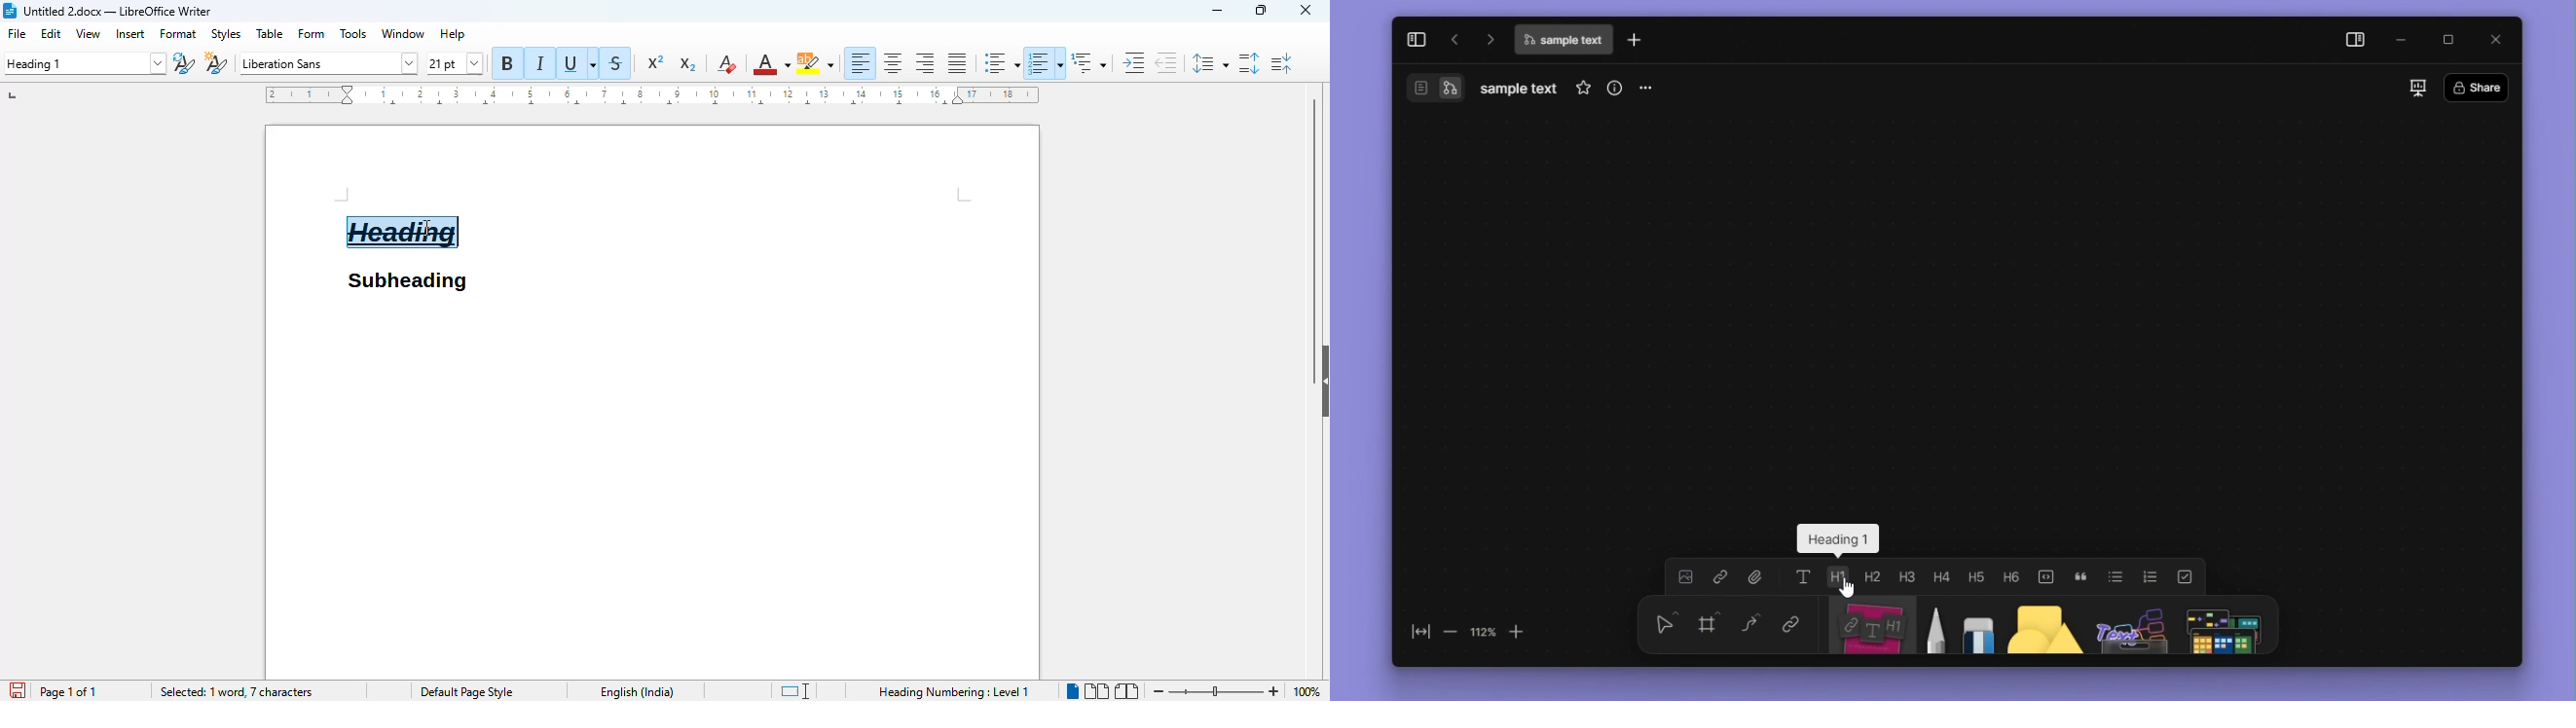 The width and height of the screenshot is (2576, 728). I want to click on pen, so click(1938, 625).